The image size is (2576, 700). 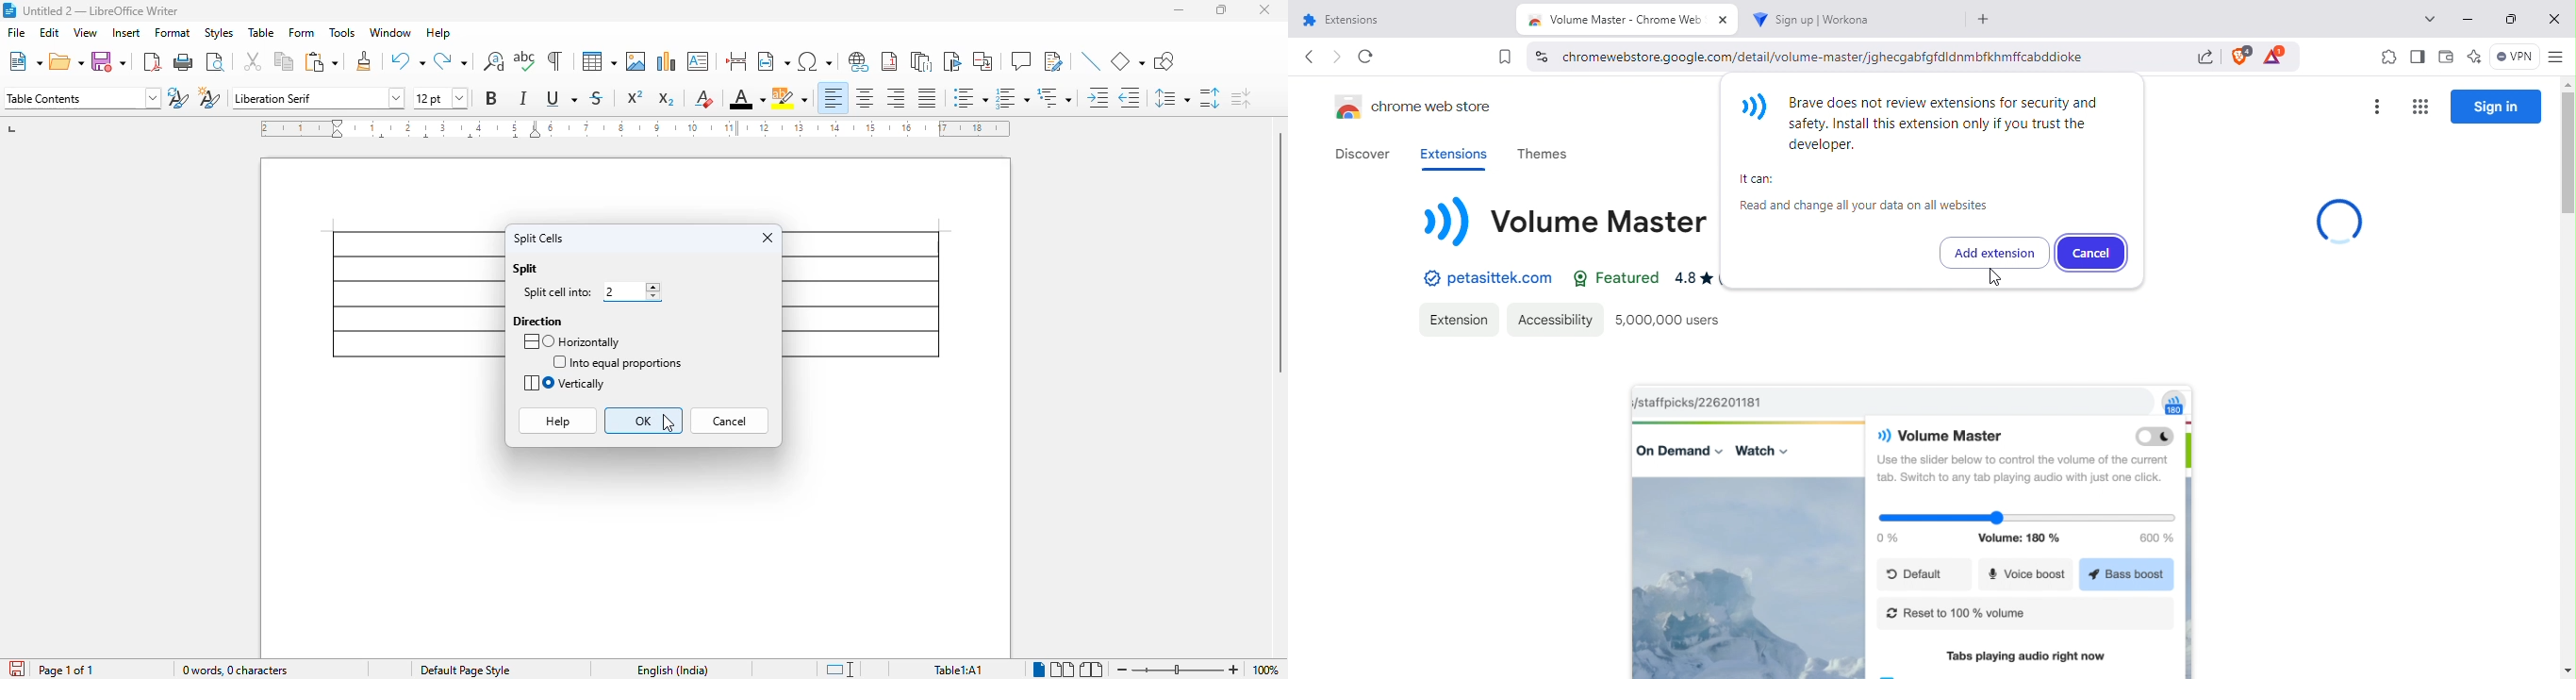 What do you see at coordinates (1241, 98) in the screenshot?
I see `decrease paragraph spacing` at bounding box center [1241, 98].